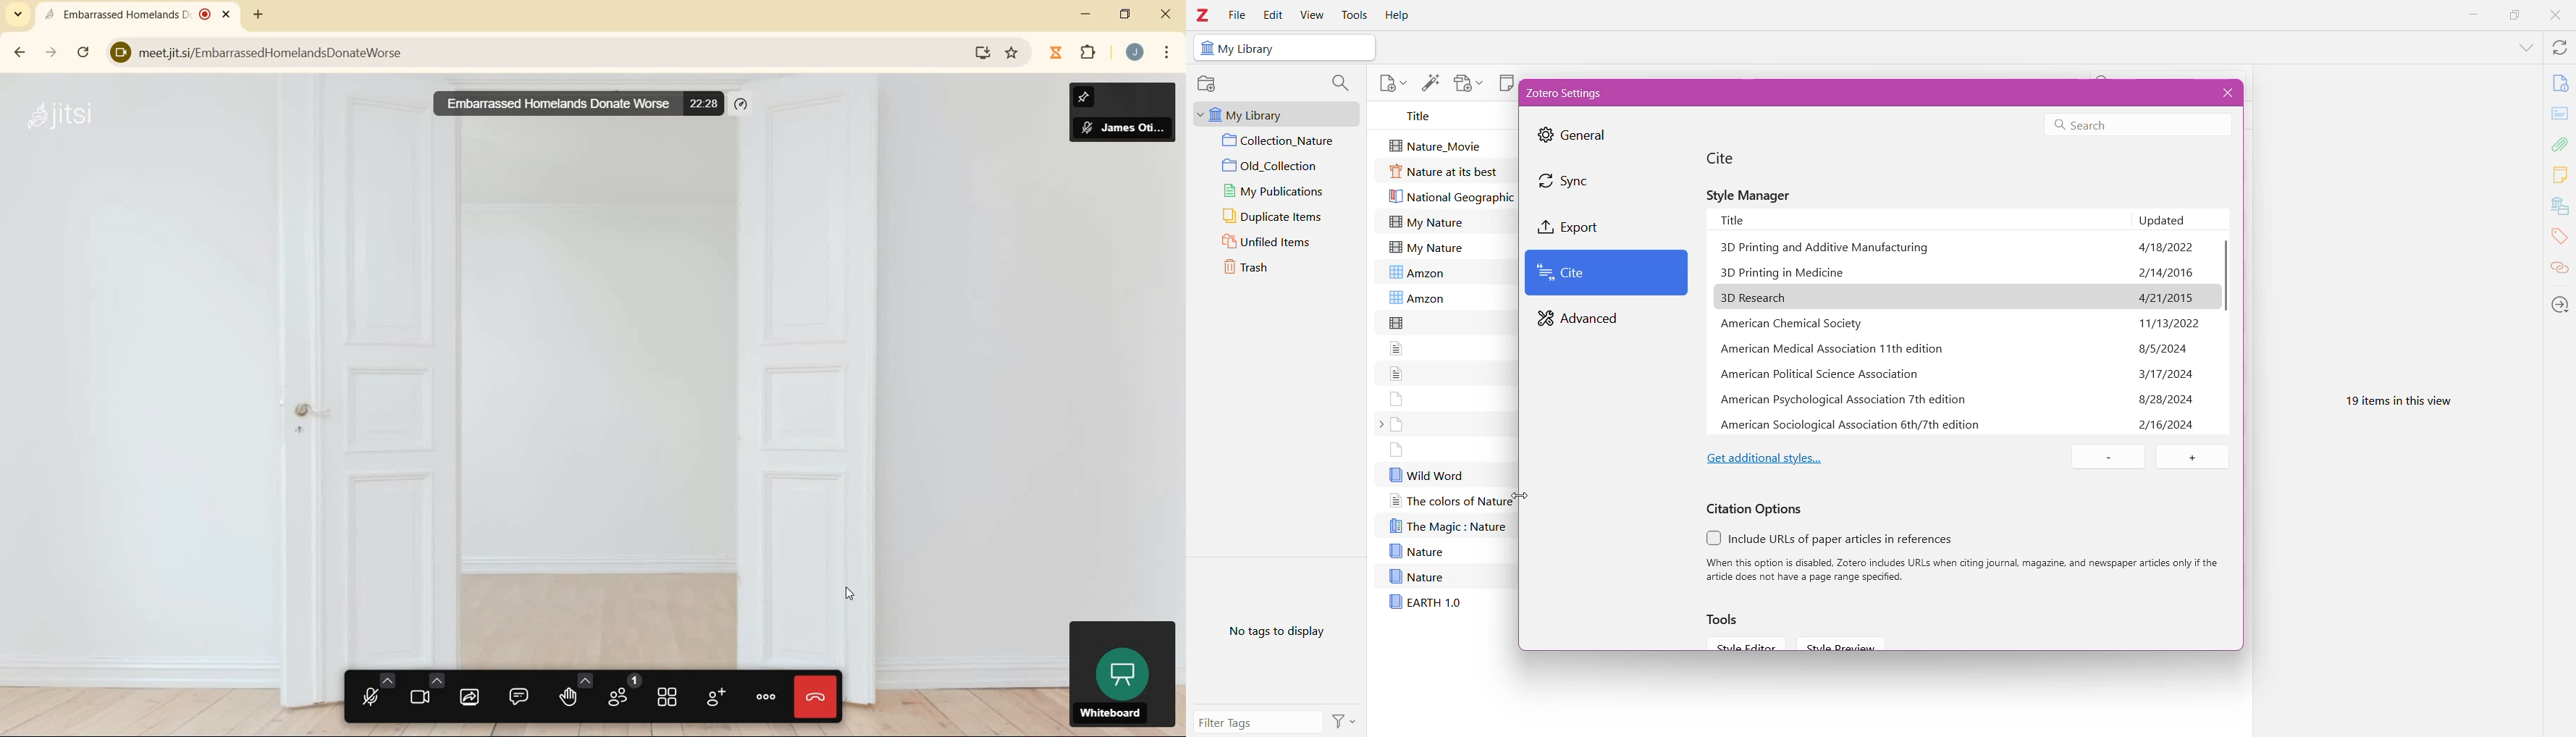  Describe the element at coordinates (1210, 84) in the screenshot. I see `New Collection` at that location.